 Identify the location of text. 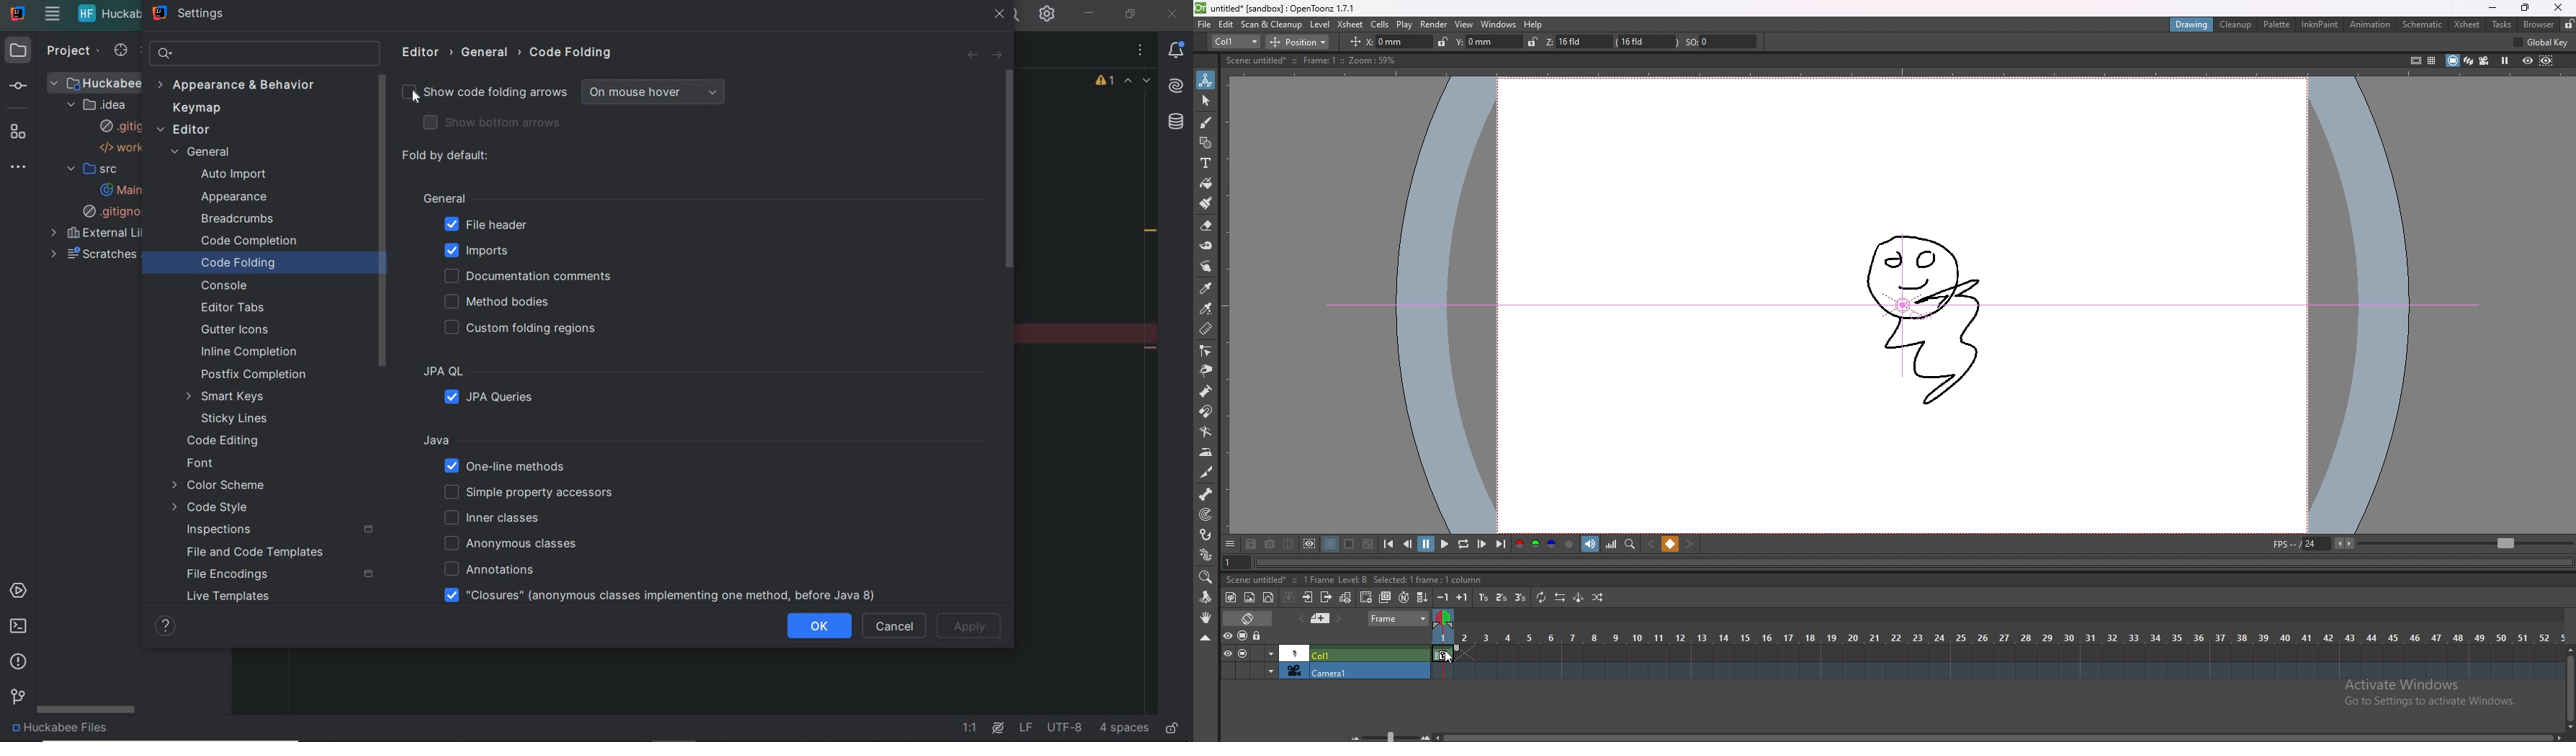
(1206, 163).